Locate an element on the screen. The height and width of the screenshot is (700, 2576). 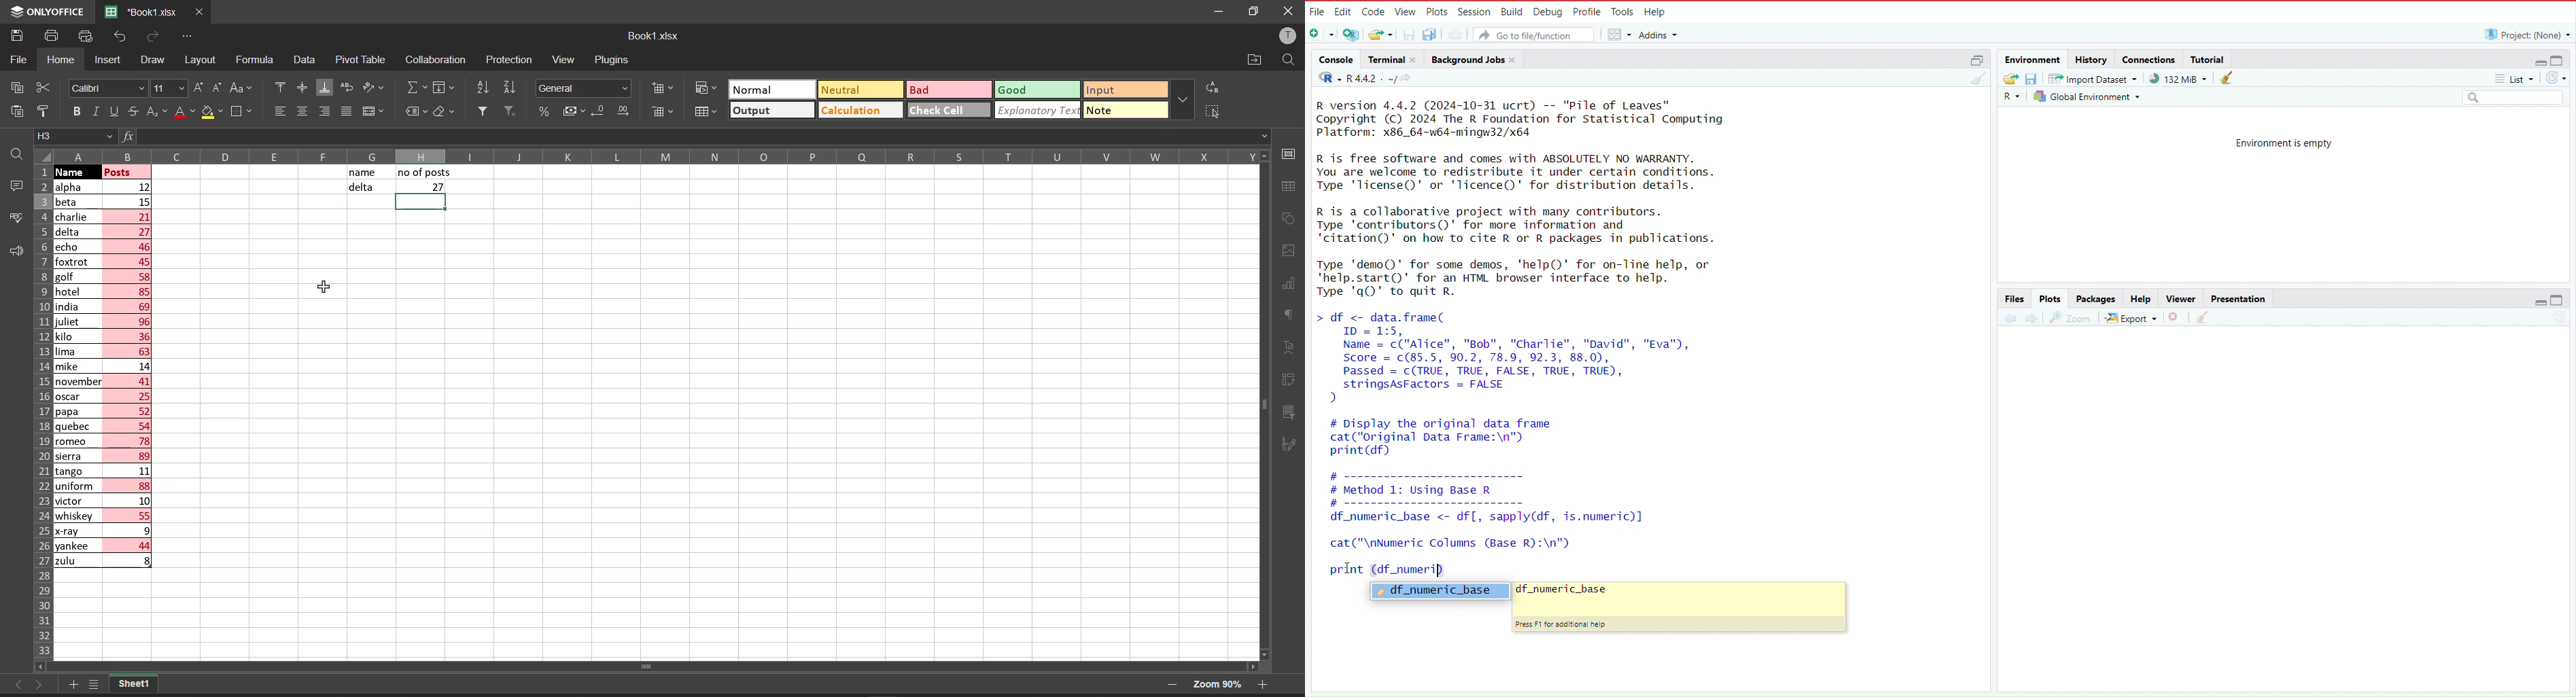
bold is located at coordinates (76, 111).